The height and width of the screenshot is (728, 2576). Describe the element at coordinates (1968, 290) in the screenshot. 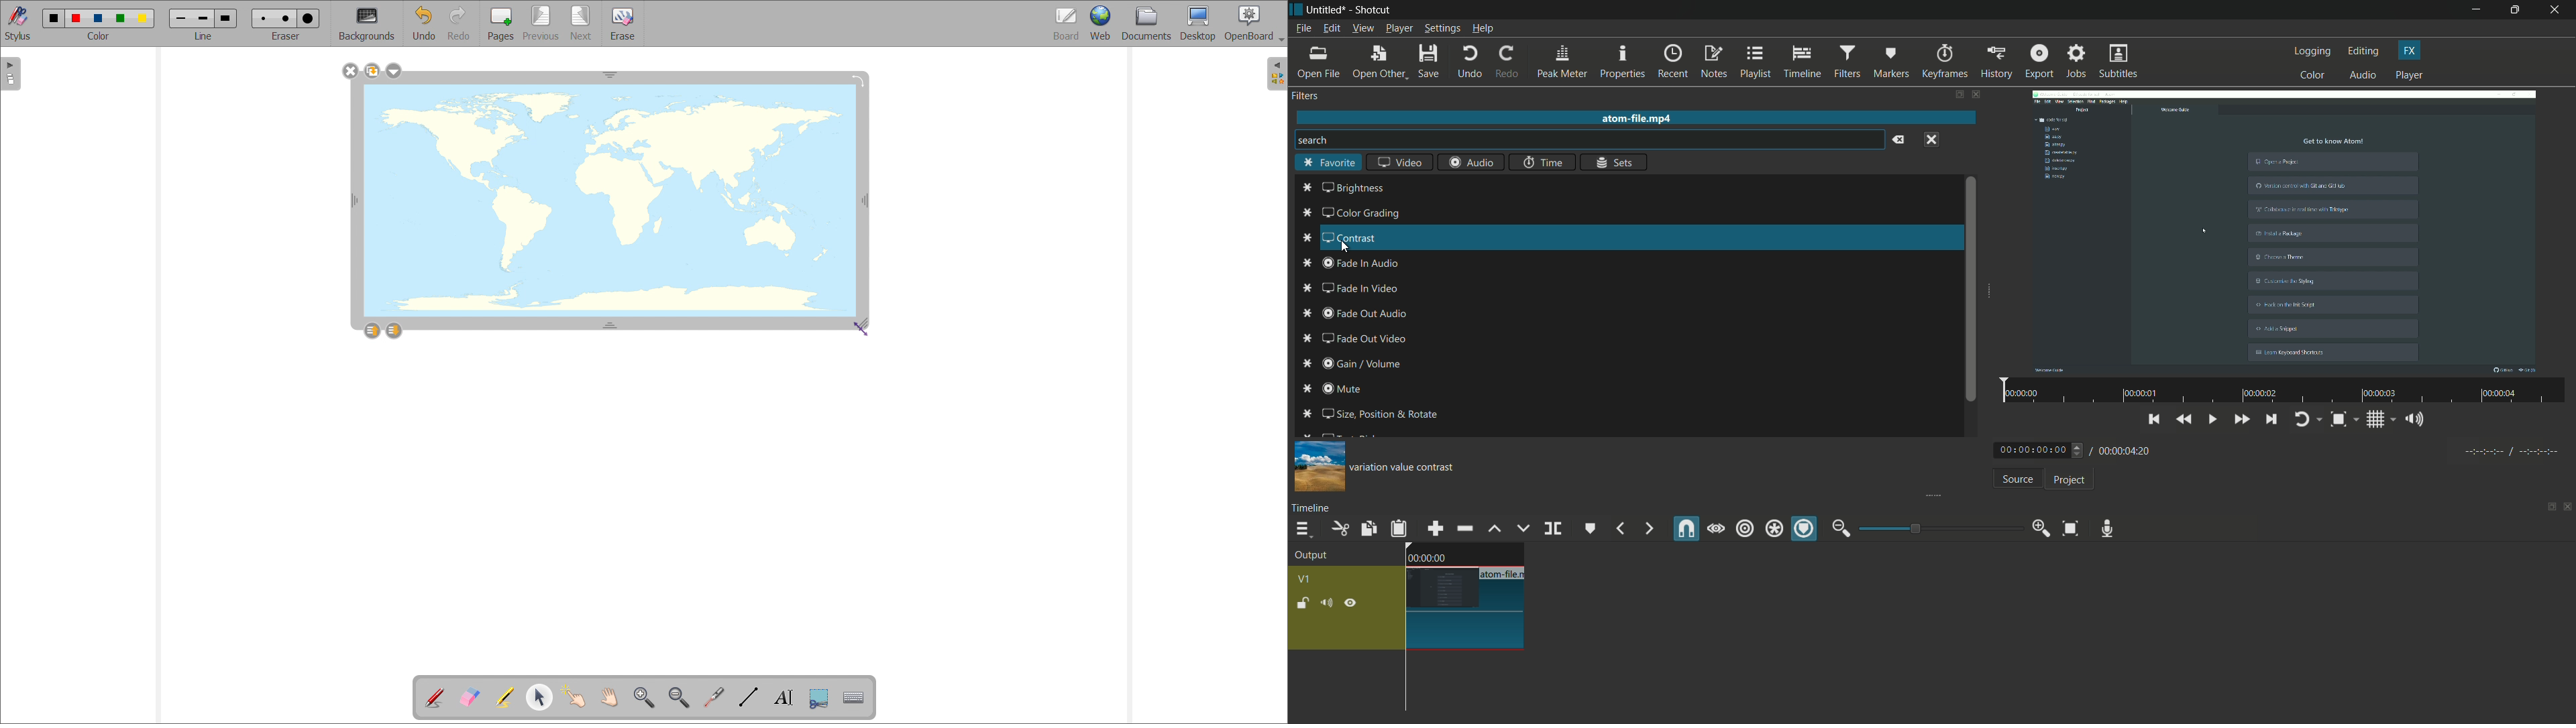

I see `scroll bar` at that location.